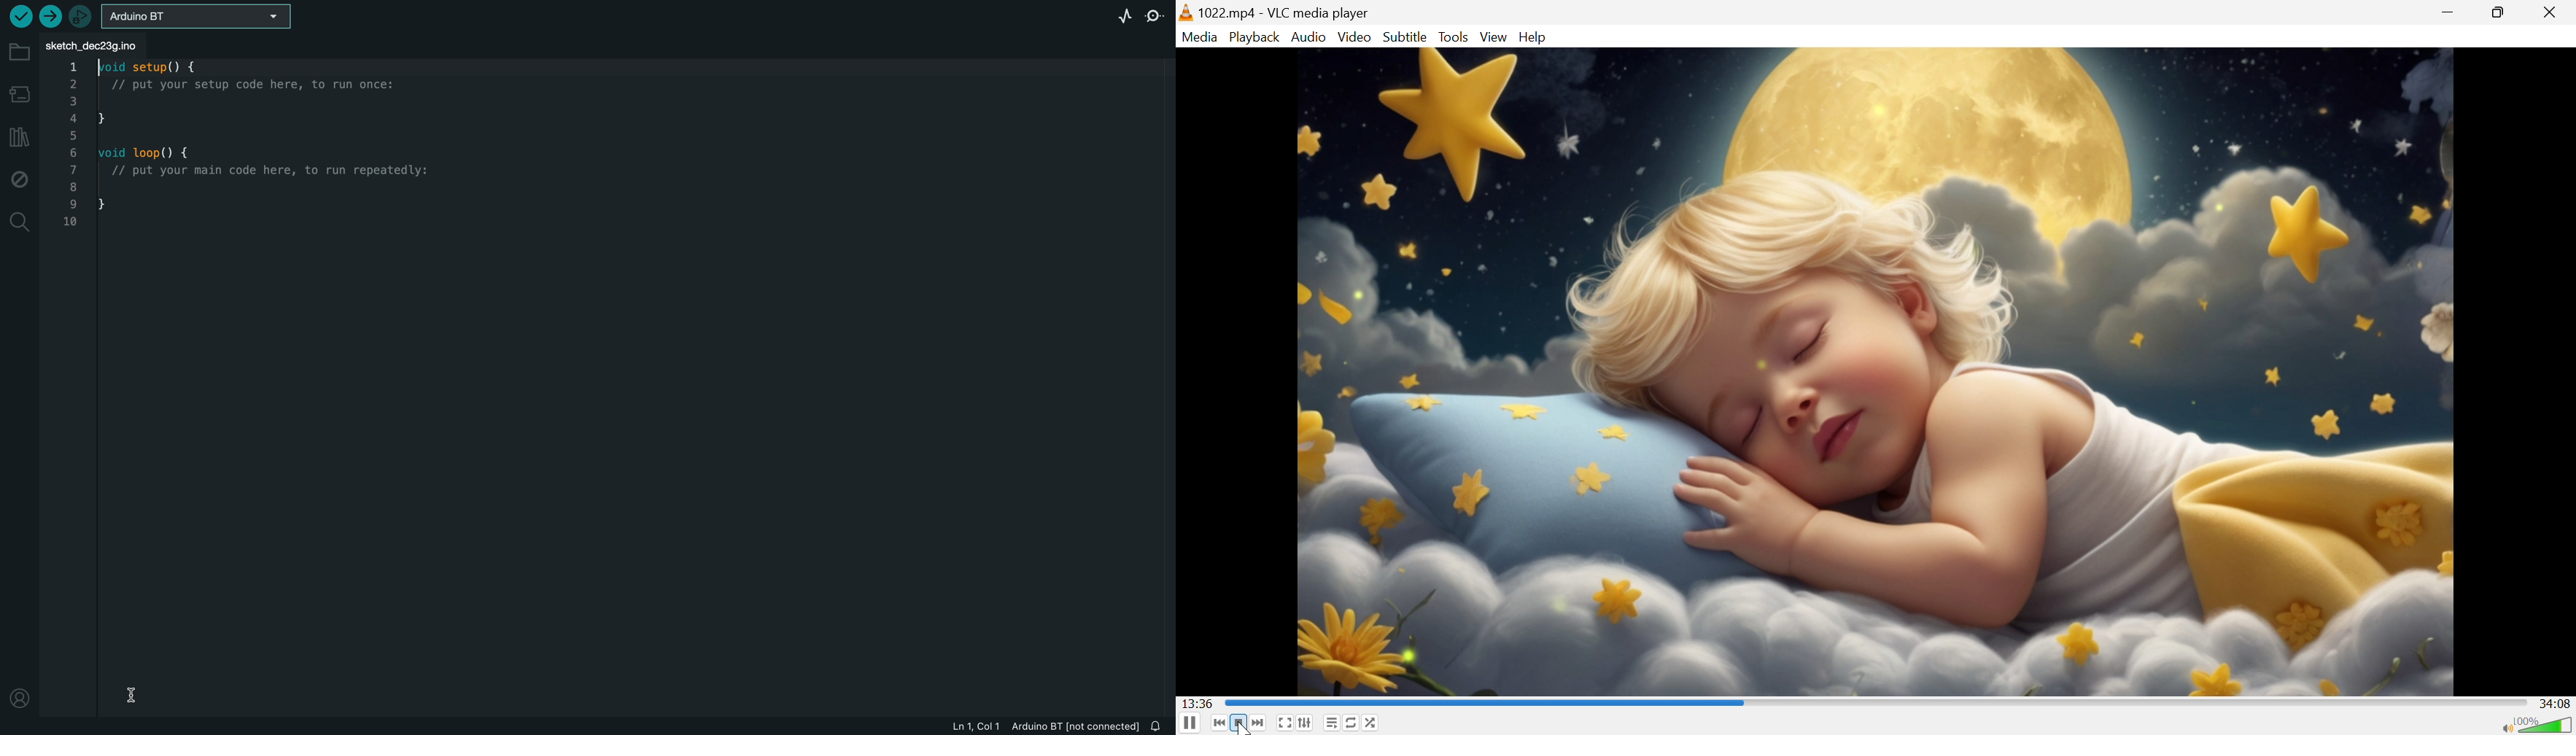 The width and height of the screenshot is (2576, 756). Describe the element at coordinates (1122, 13) in the screenshot. I see `serial plotter` at that location.